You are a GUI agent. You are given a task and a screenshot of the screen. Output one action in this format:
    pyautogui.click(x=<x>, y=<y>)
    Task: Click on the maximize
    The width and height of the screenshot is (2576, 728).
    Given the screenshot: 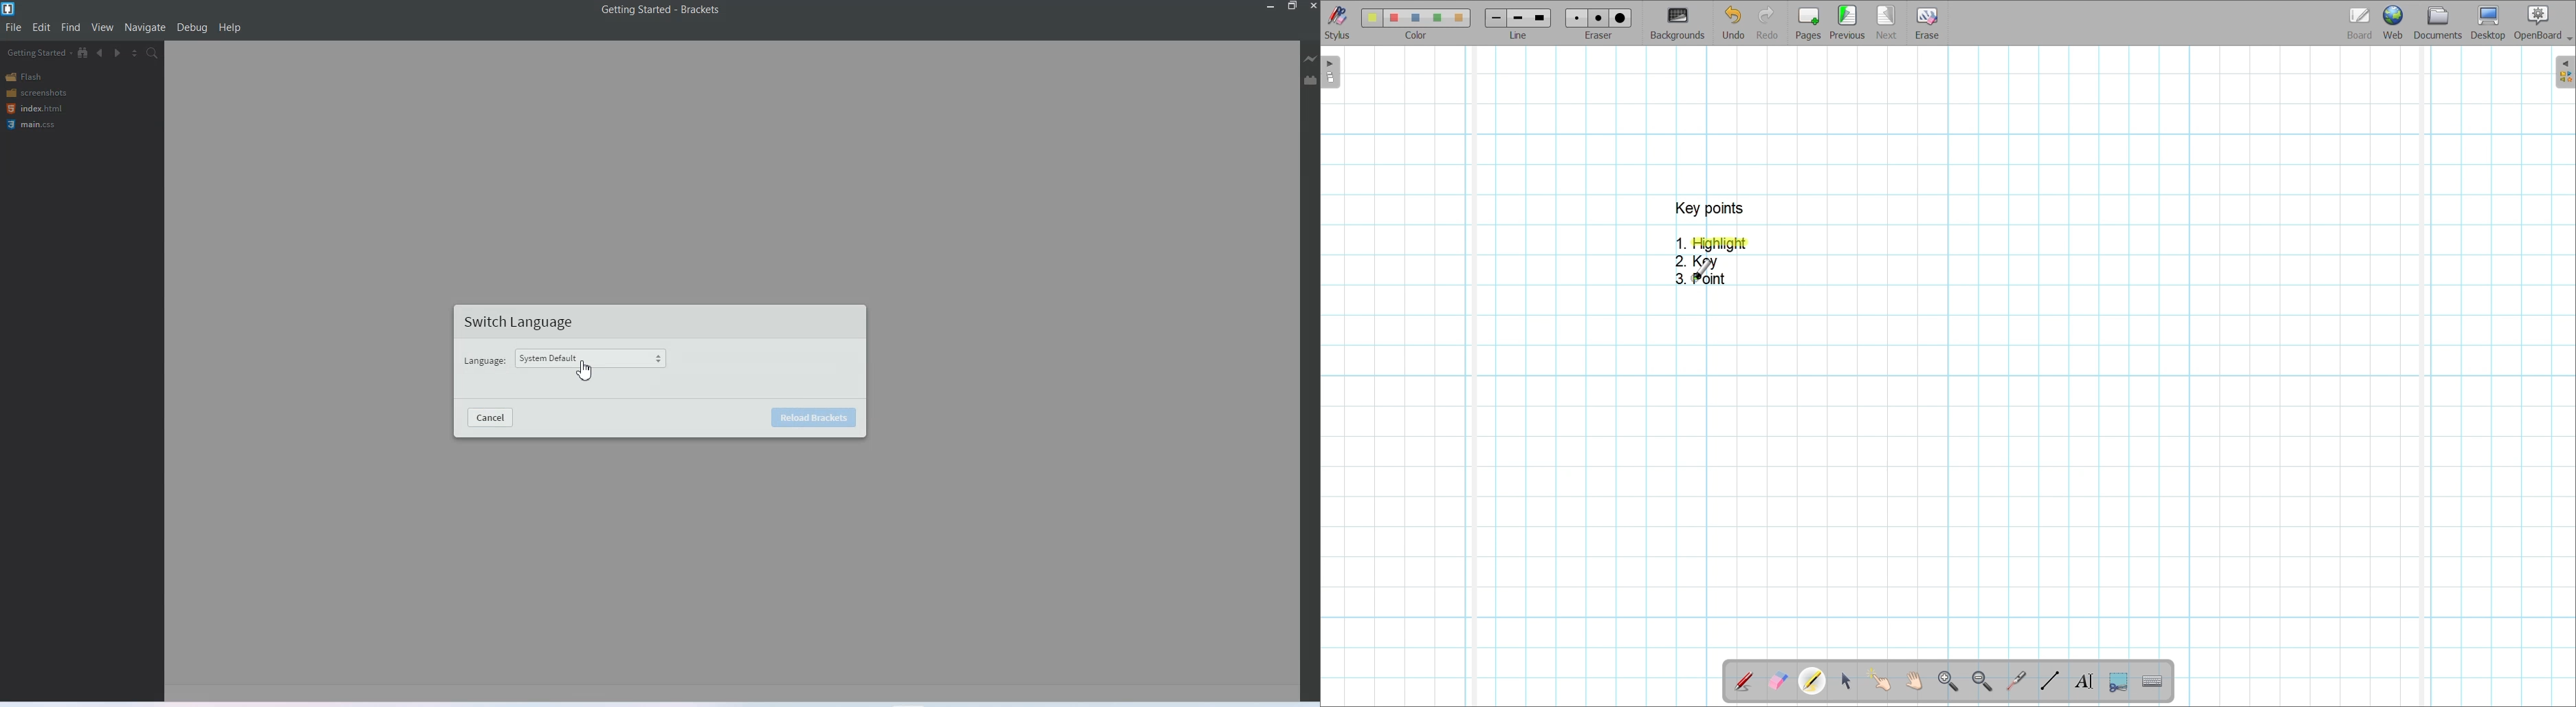 What is the action you would take?
    pyautogui.click(x=1292, y=7)
    